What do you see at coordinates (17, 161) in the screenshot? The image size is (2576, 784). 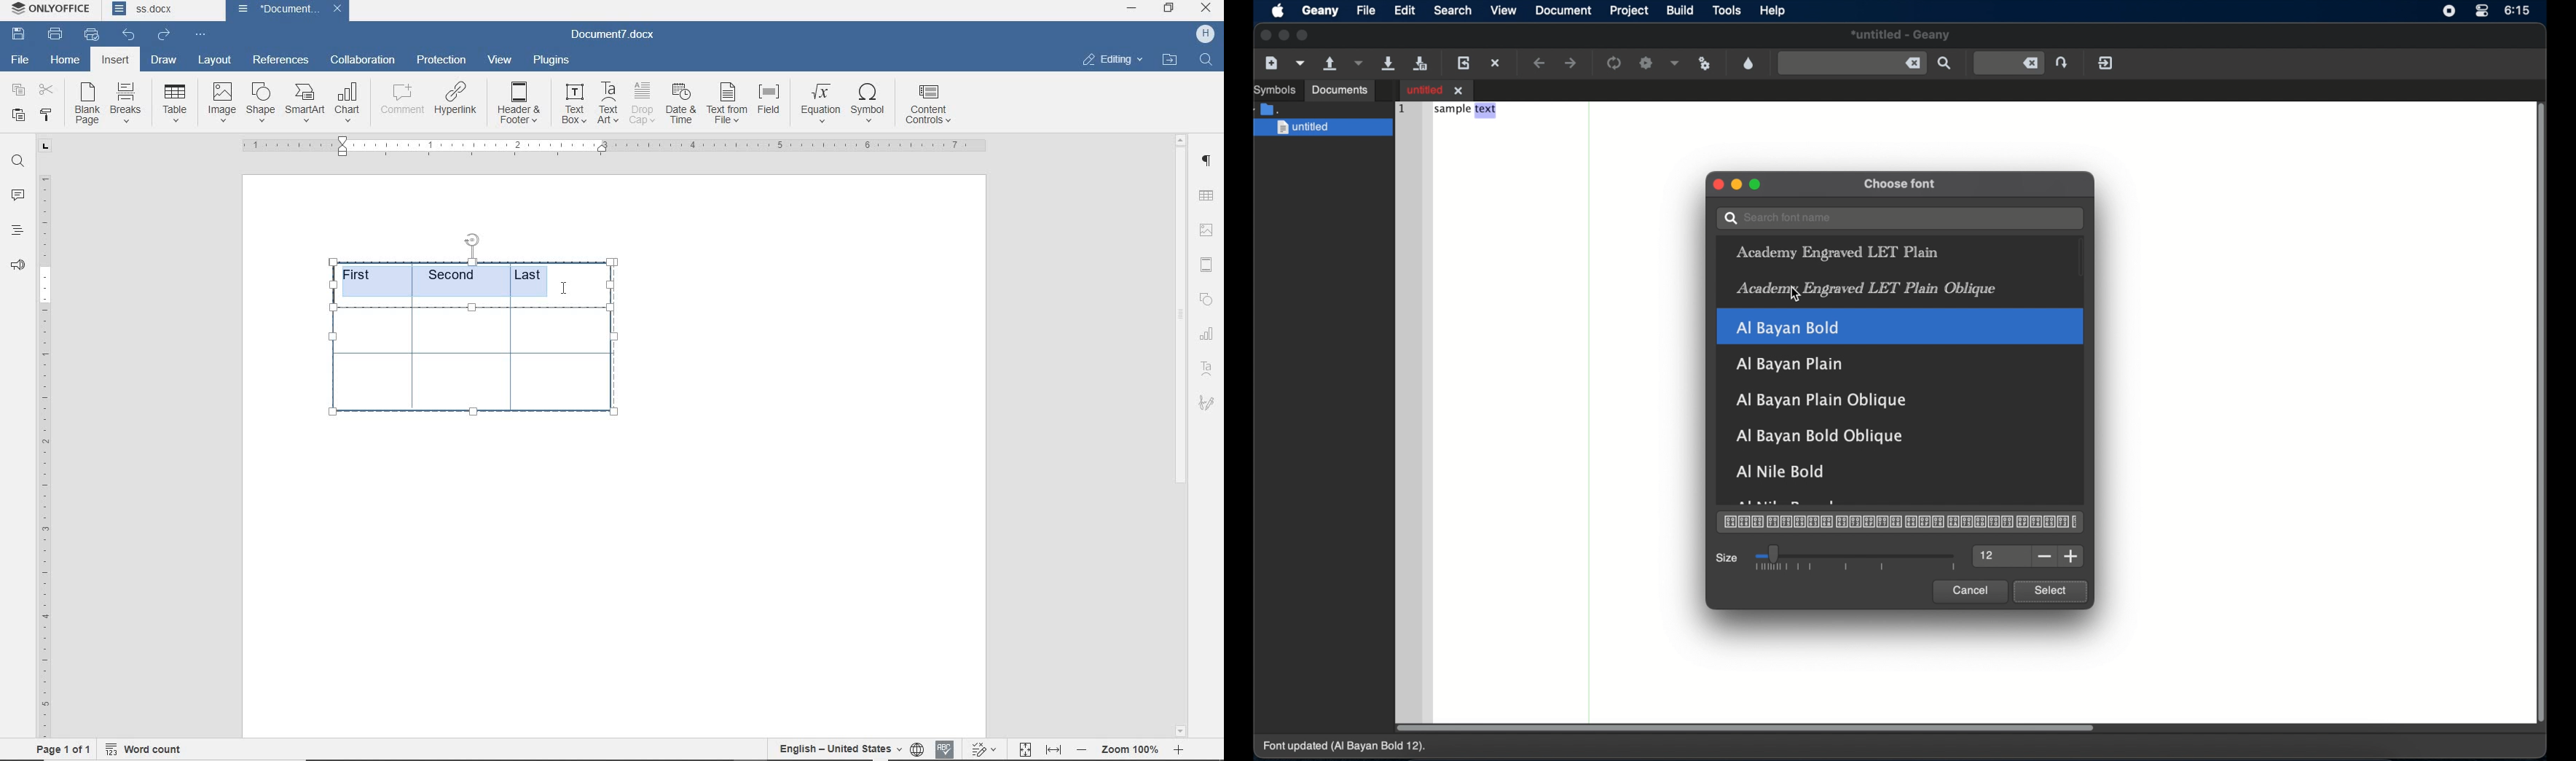 I see `find` at bounding box center [17, 161].